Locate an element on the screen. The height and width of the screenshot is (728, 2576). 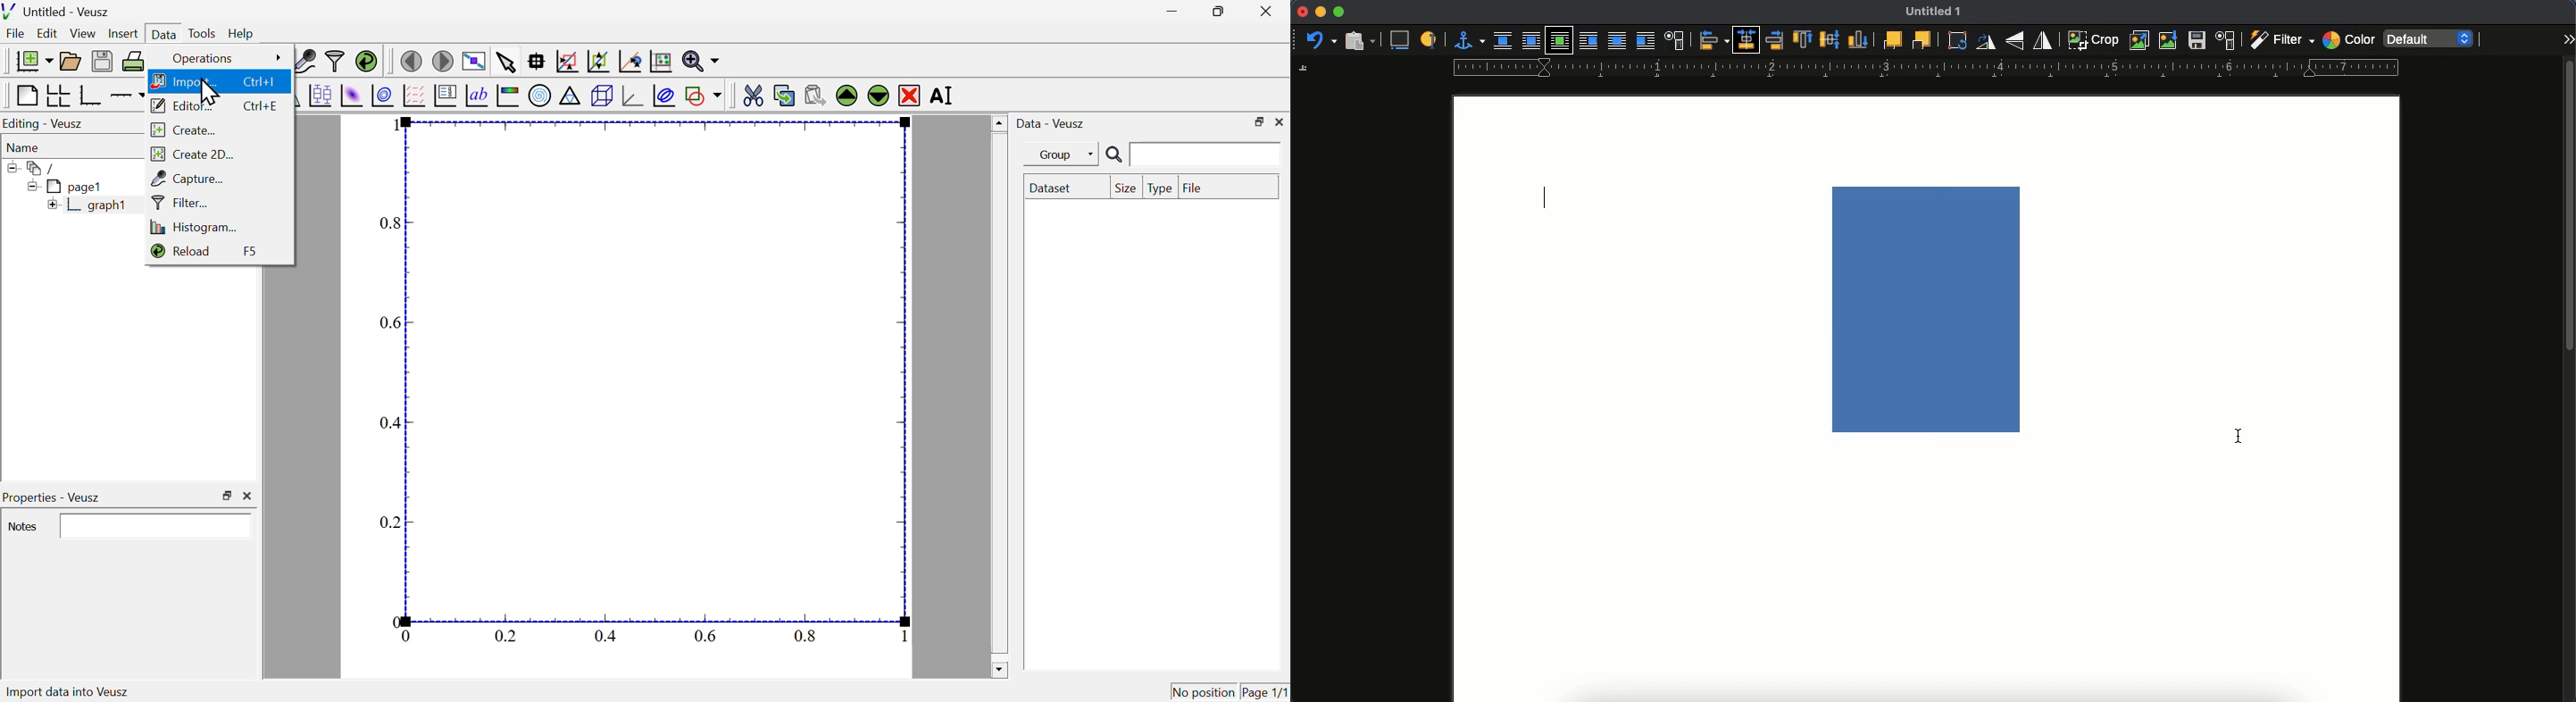
untitled 1 is located at coordinates (1934, 11).